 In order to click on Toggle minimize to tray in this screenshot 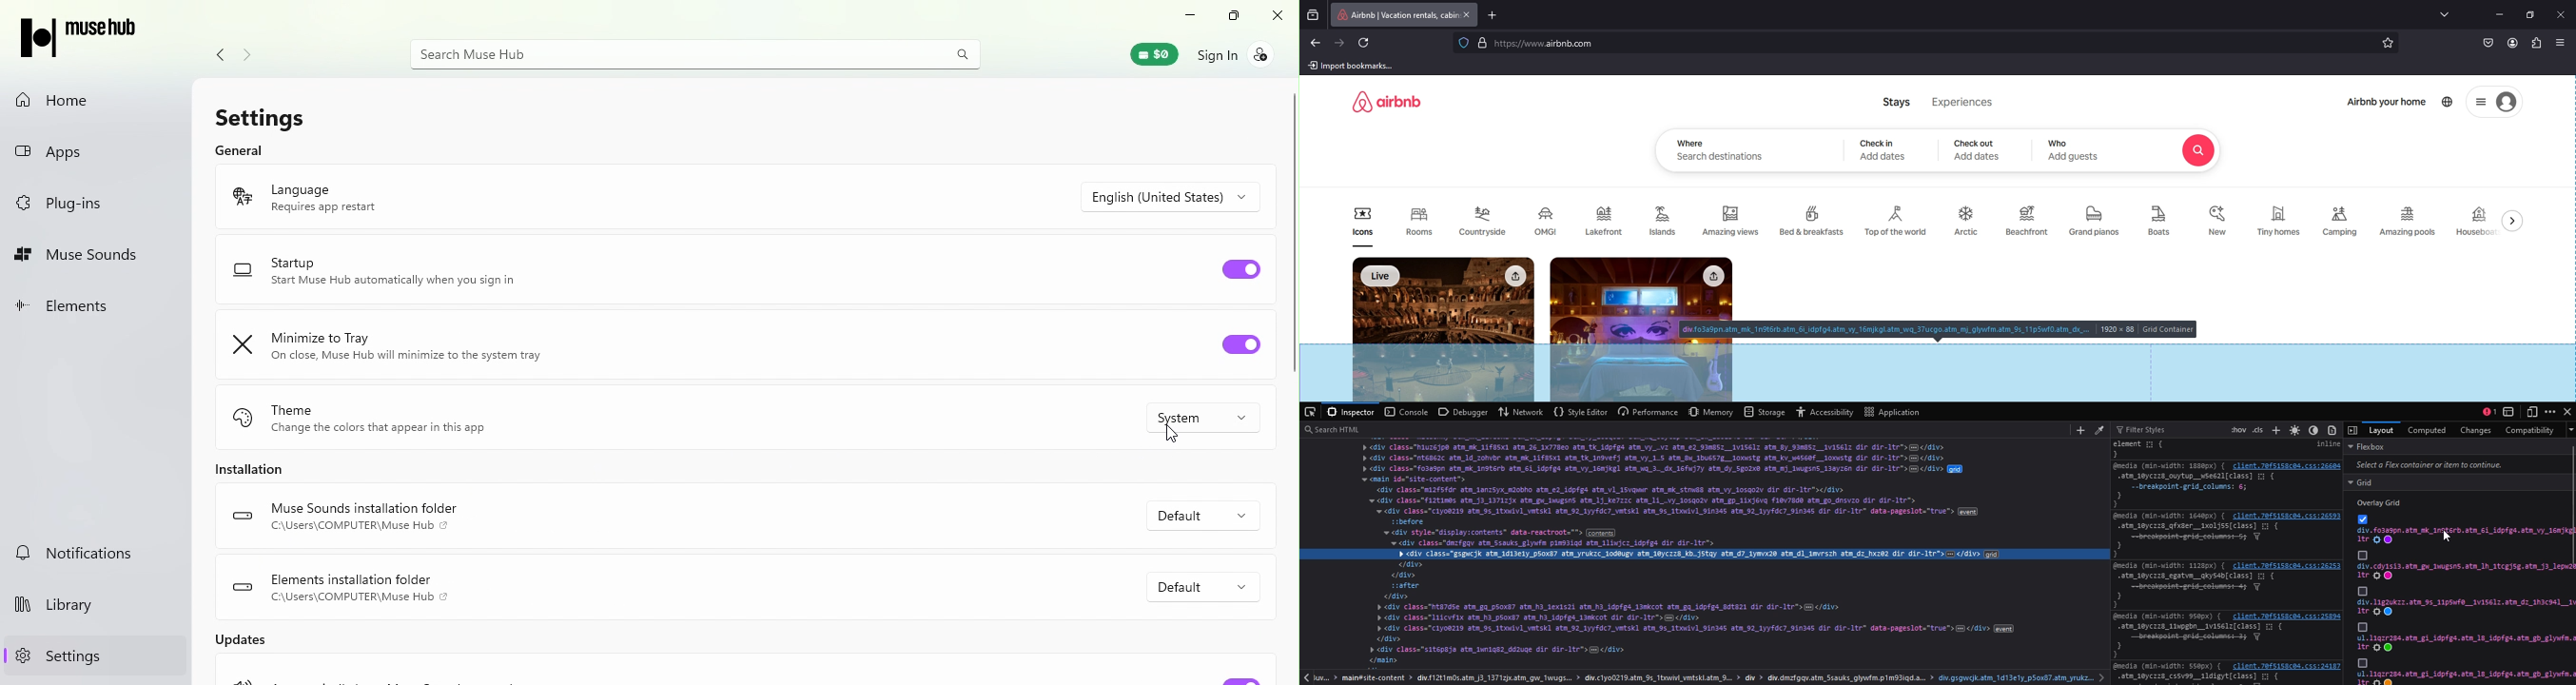, I will do `click(1240, 345)`.